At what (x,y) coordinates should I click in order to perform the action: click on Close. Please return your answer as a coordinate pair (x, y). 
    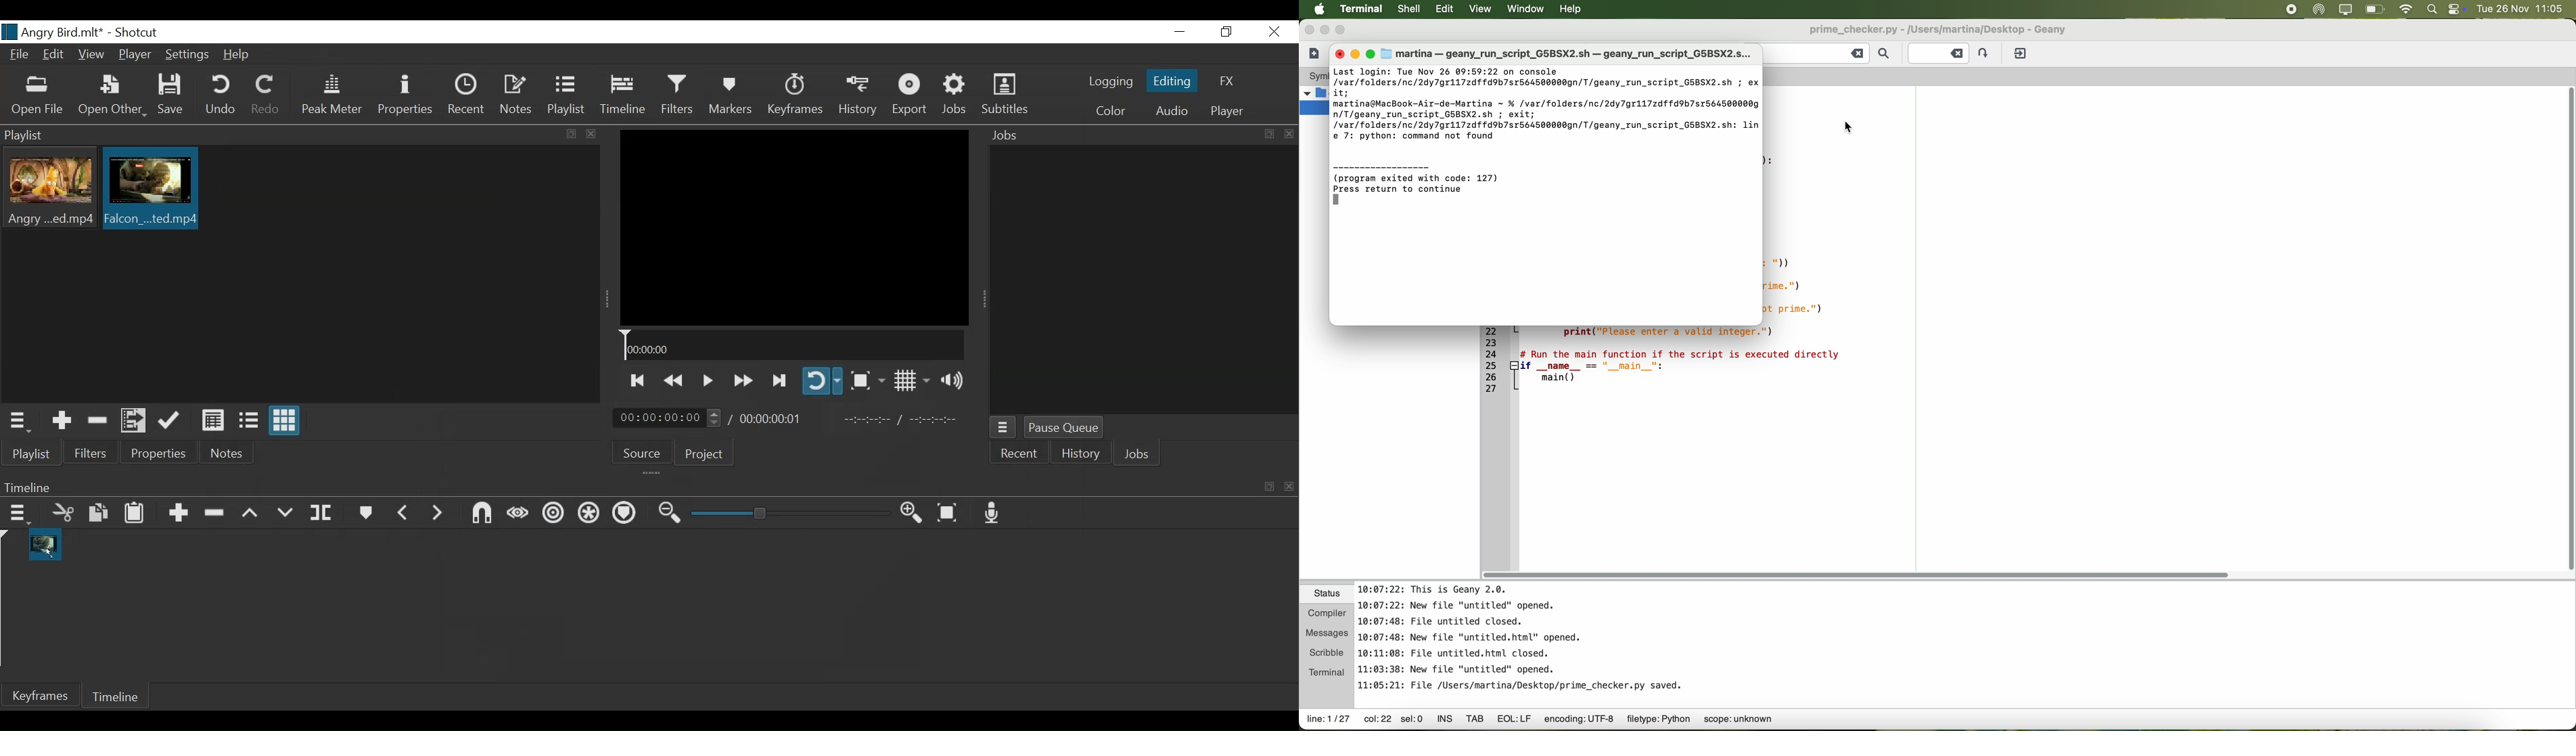
    Looking at the image, I should click on (1272, 32).